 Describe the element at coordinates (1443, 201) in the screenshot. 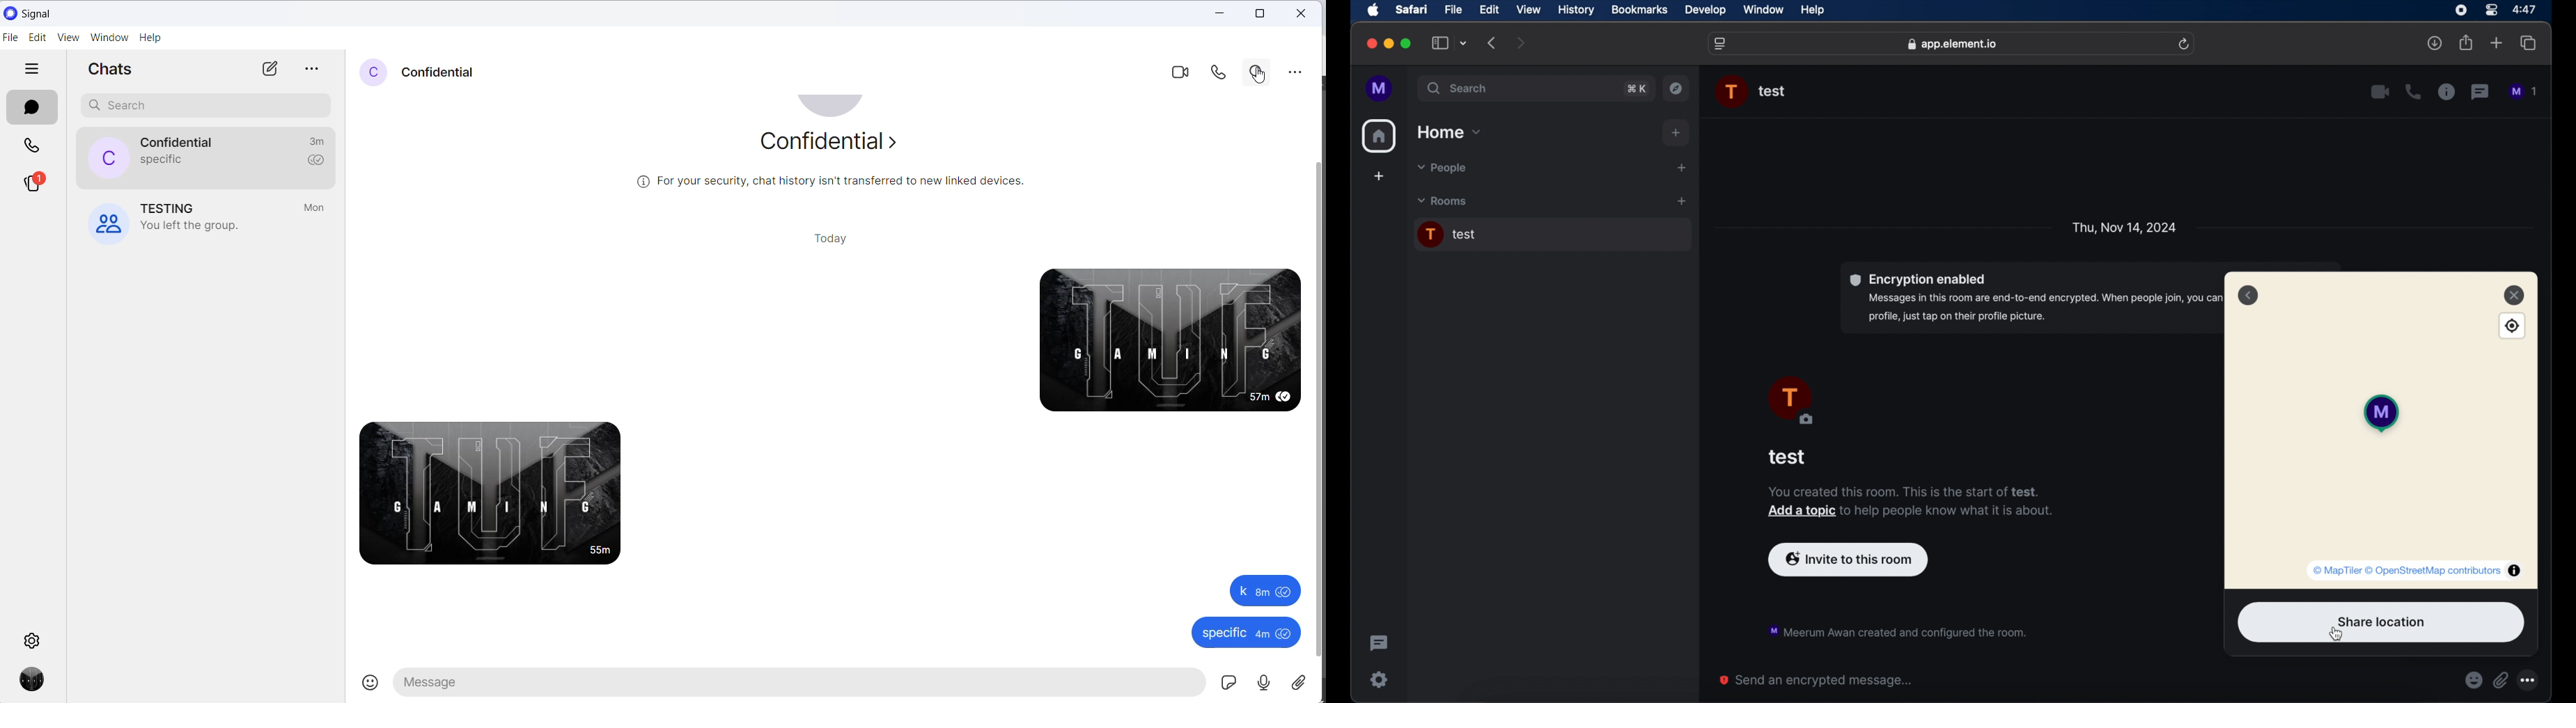

I see `rooms dropdown` at that location.